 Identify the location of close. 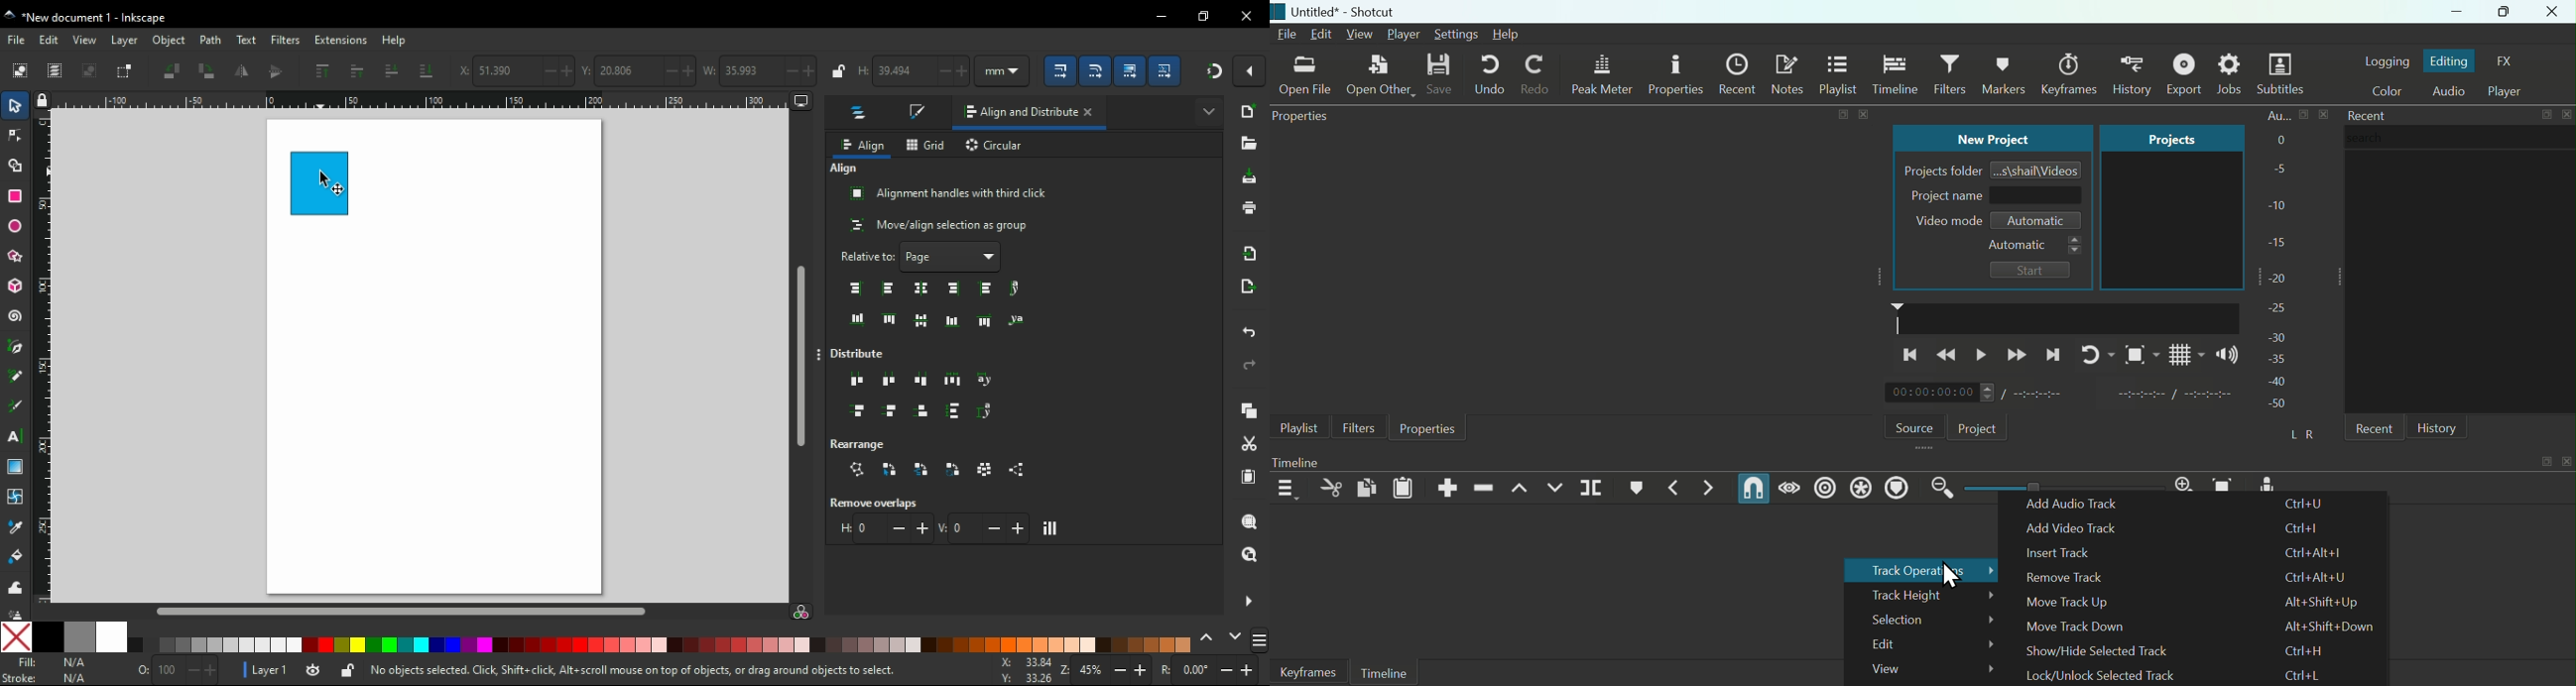
(2567, 462).